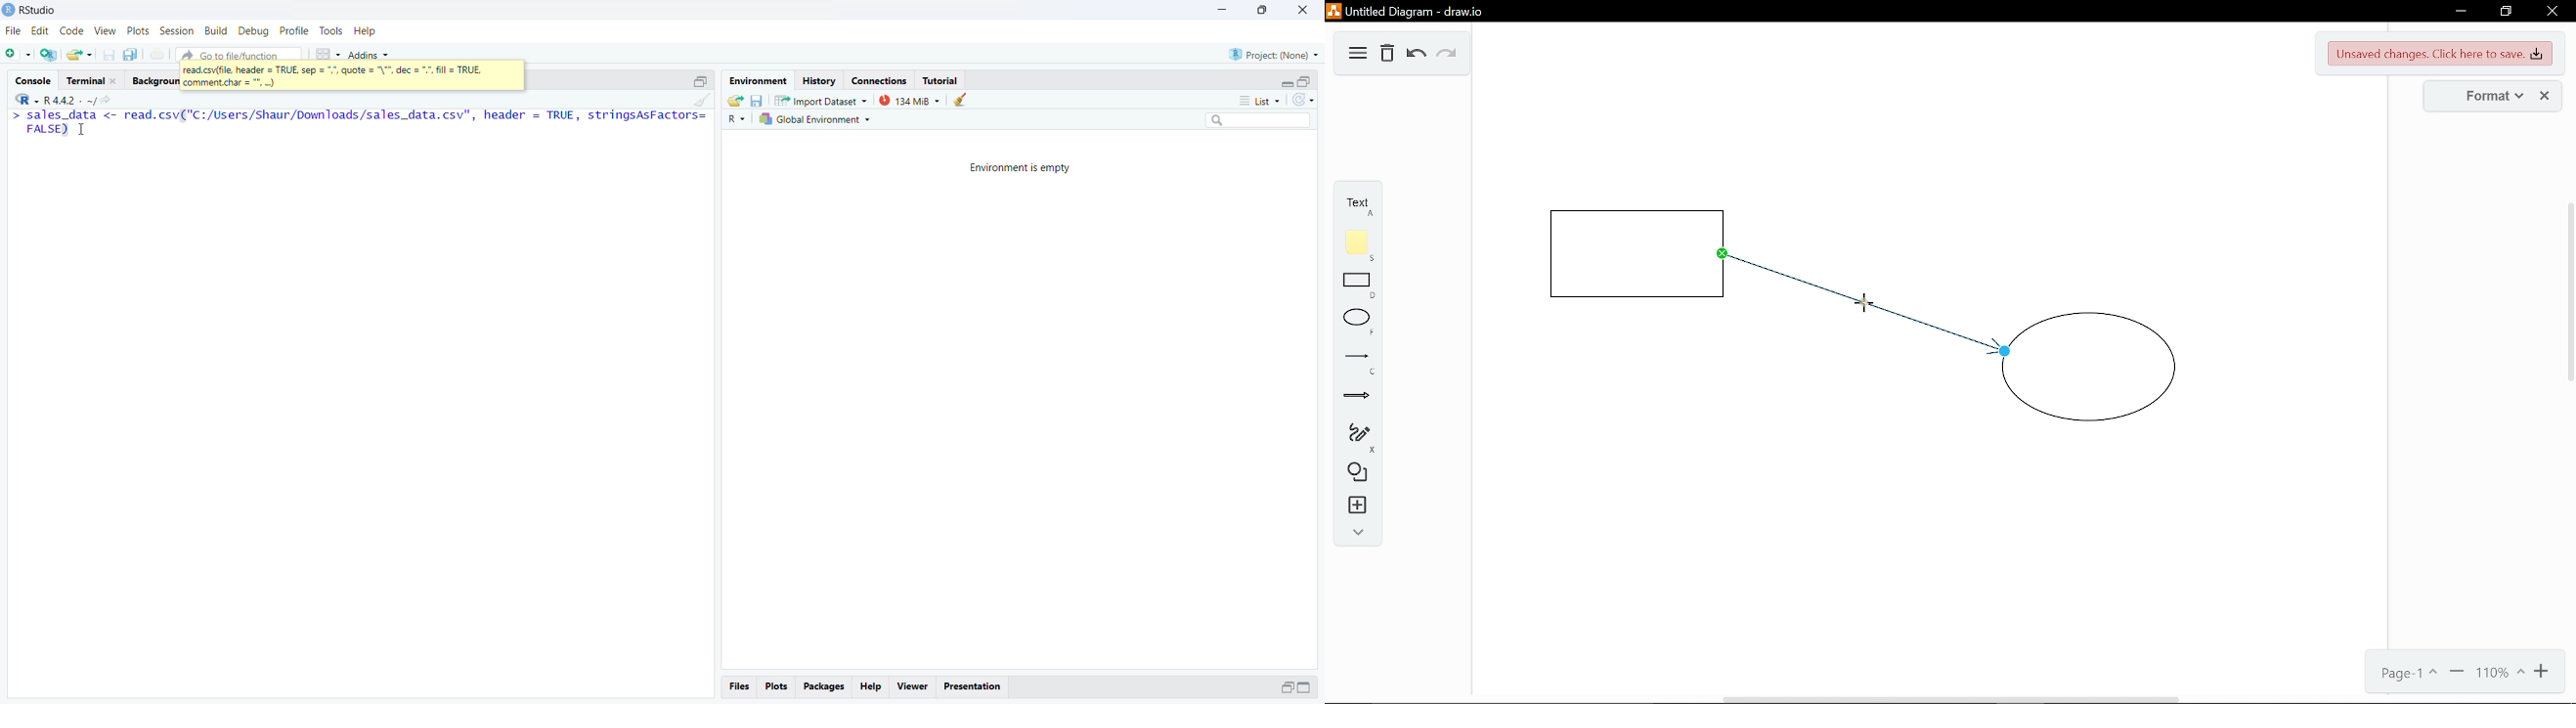 The height and width of the screenshot is (728, 2576). What do you see at coordinates (1259, 101) in the screenshot?
I see `List` at bounding box center [1259, 101].